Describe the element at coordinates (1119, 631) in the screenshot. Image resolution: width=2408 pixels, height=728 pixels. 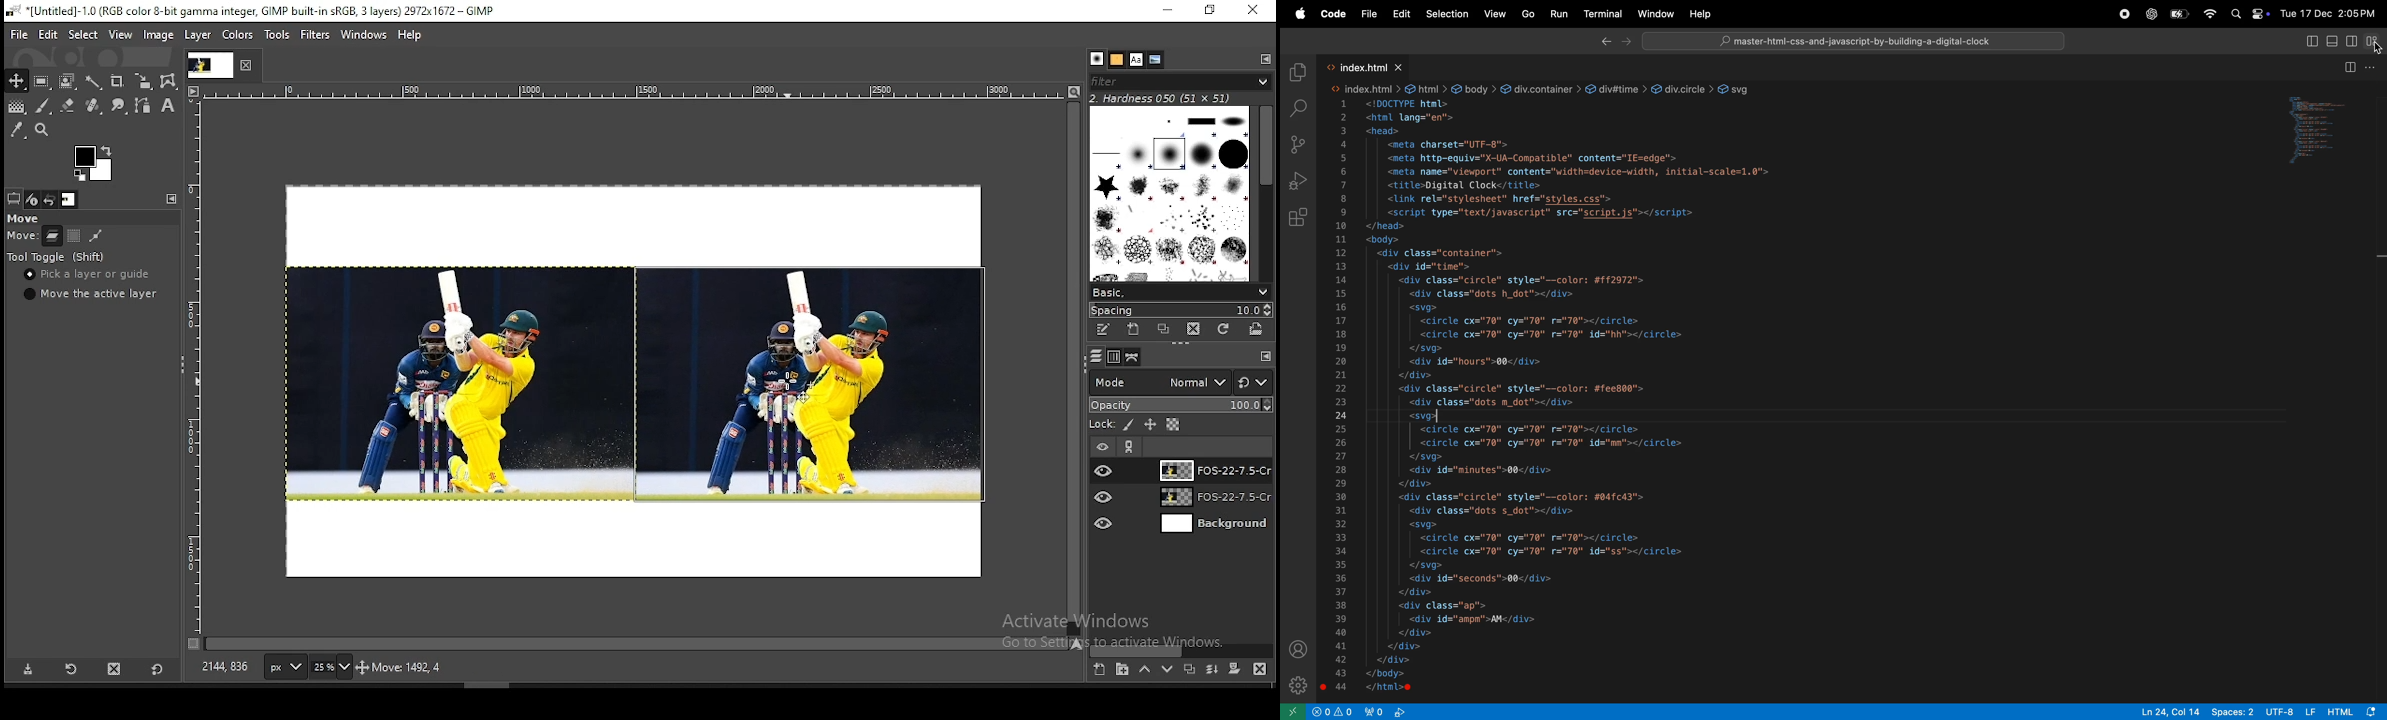
I see `text` at that location.